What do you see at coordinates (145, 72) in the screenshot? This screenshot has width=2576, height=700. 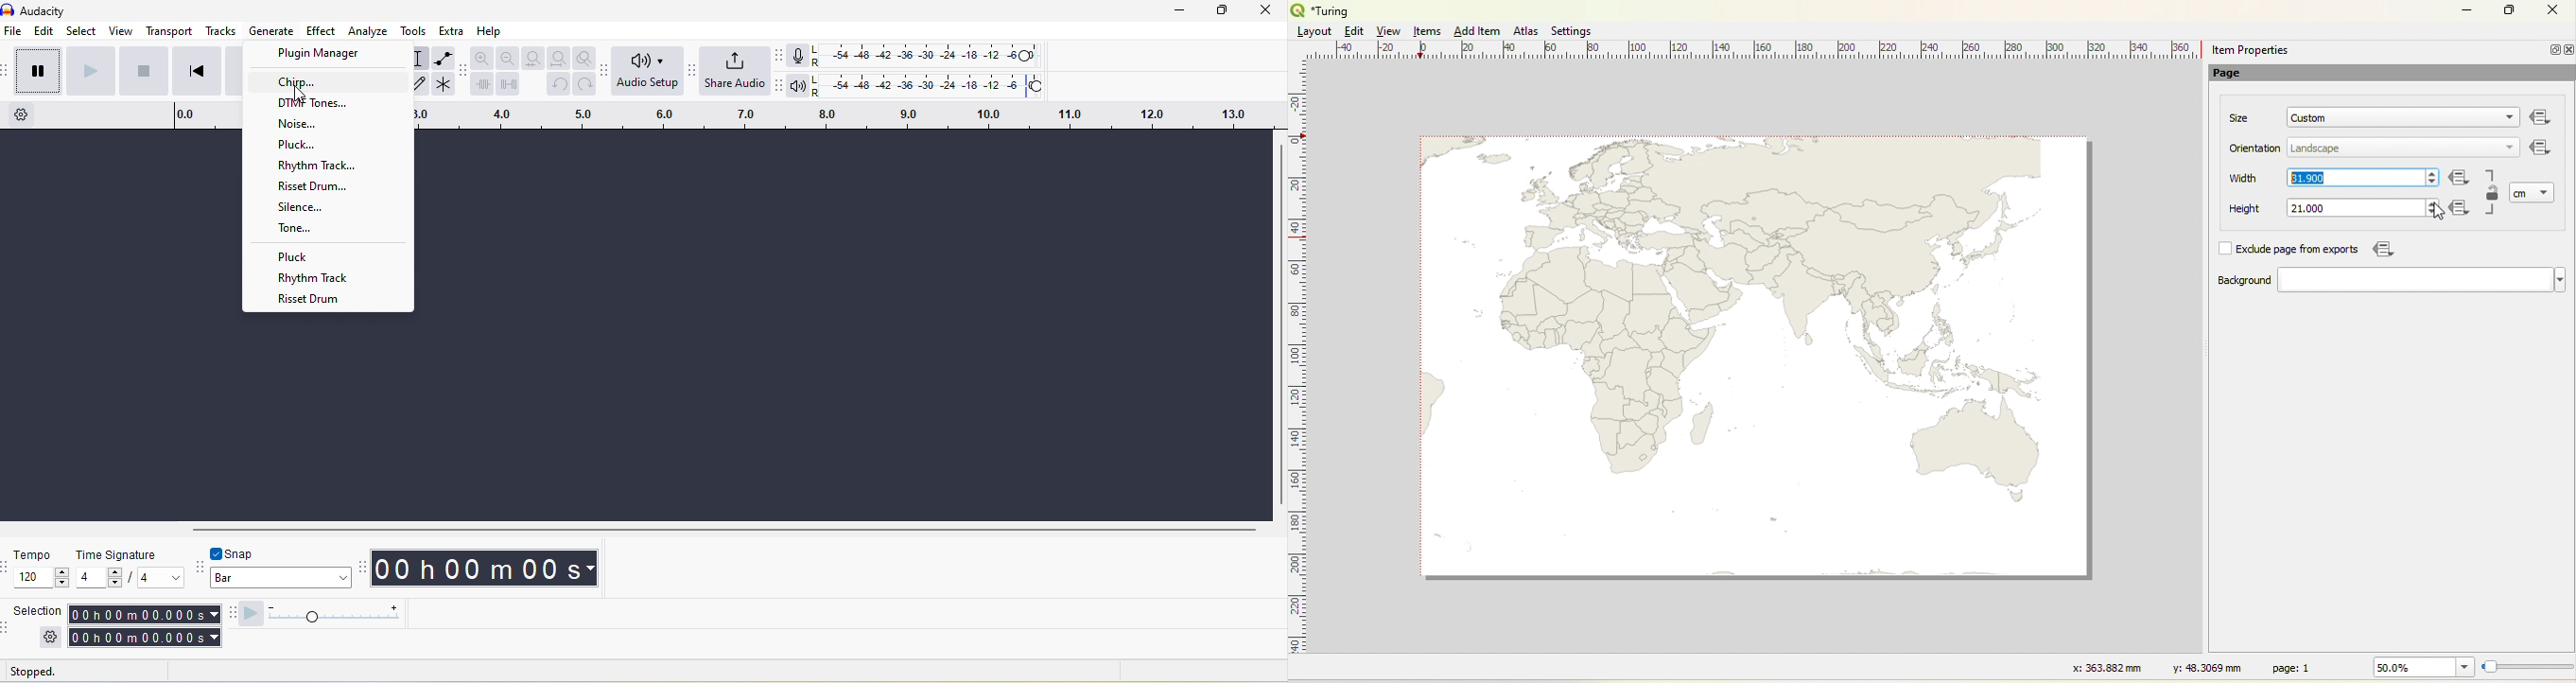 I see `stop` at bounding box center [145, 72].